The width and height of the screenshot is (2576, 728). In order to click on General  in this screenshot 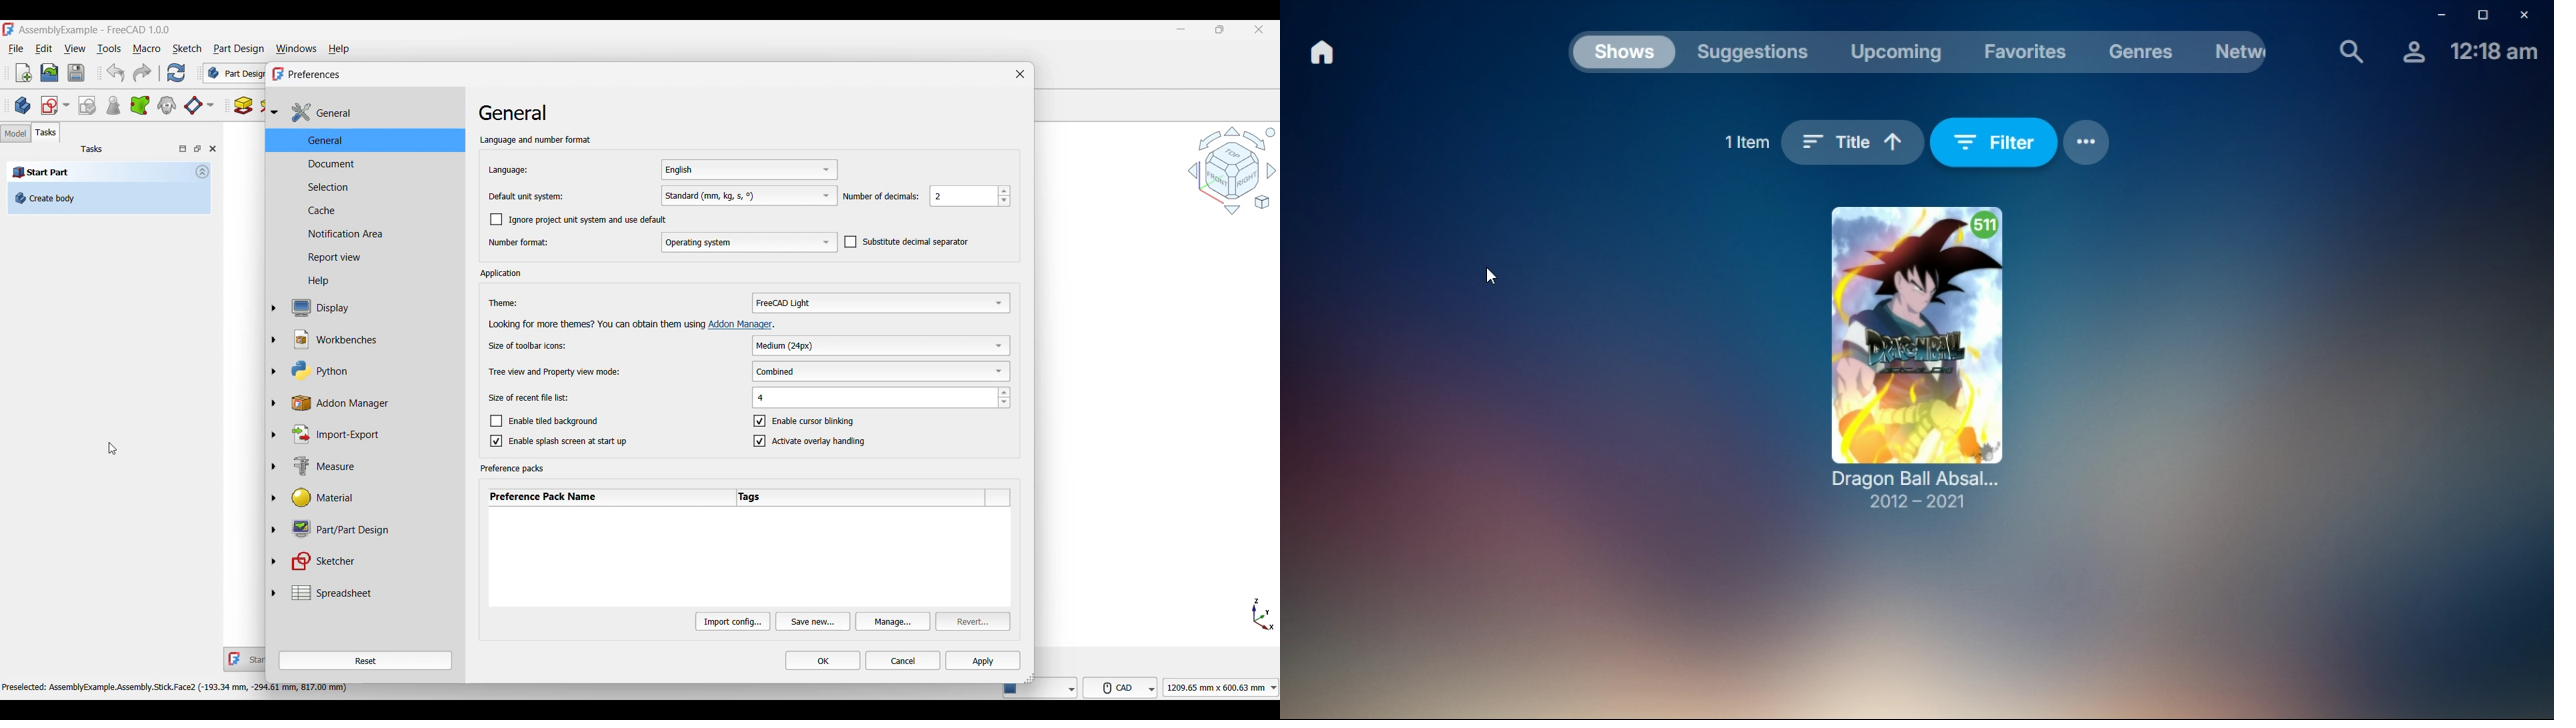, I will do `click(373, 113)`.